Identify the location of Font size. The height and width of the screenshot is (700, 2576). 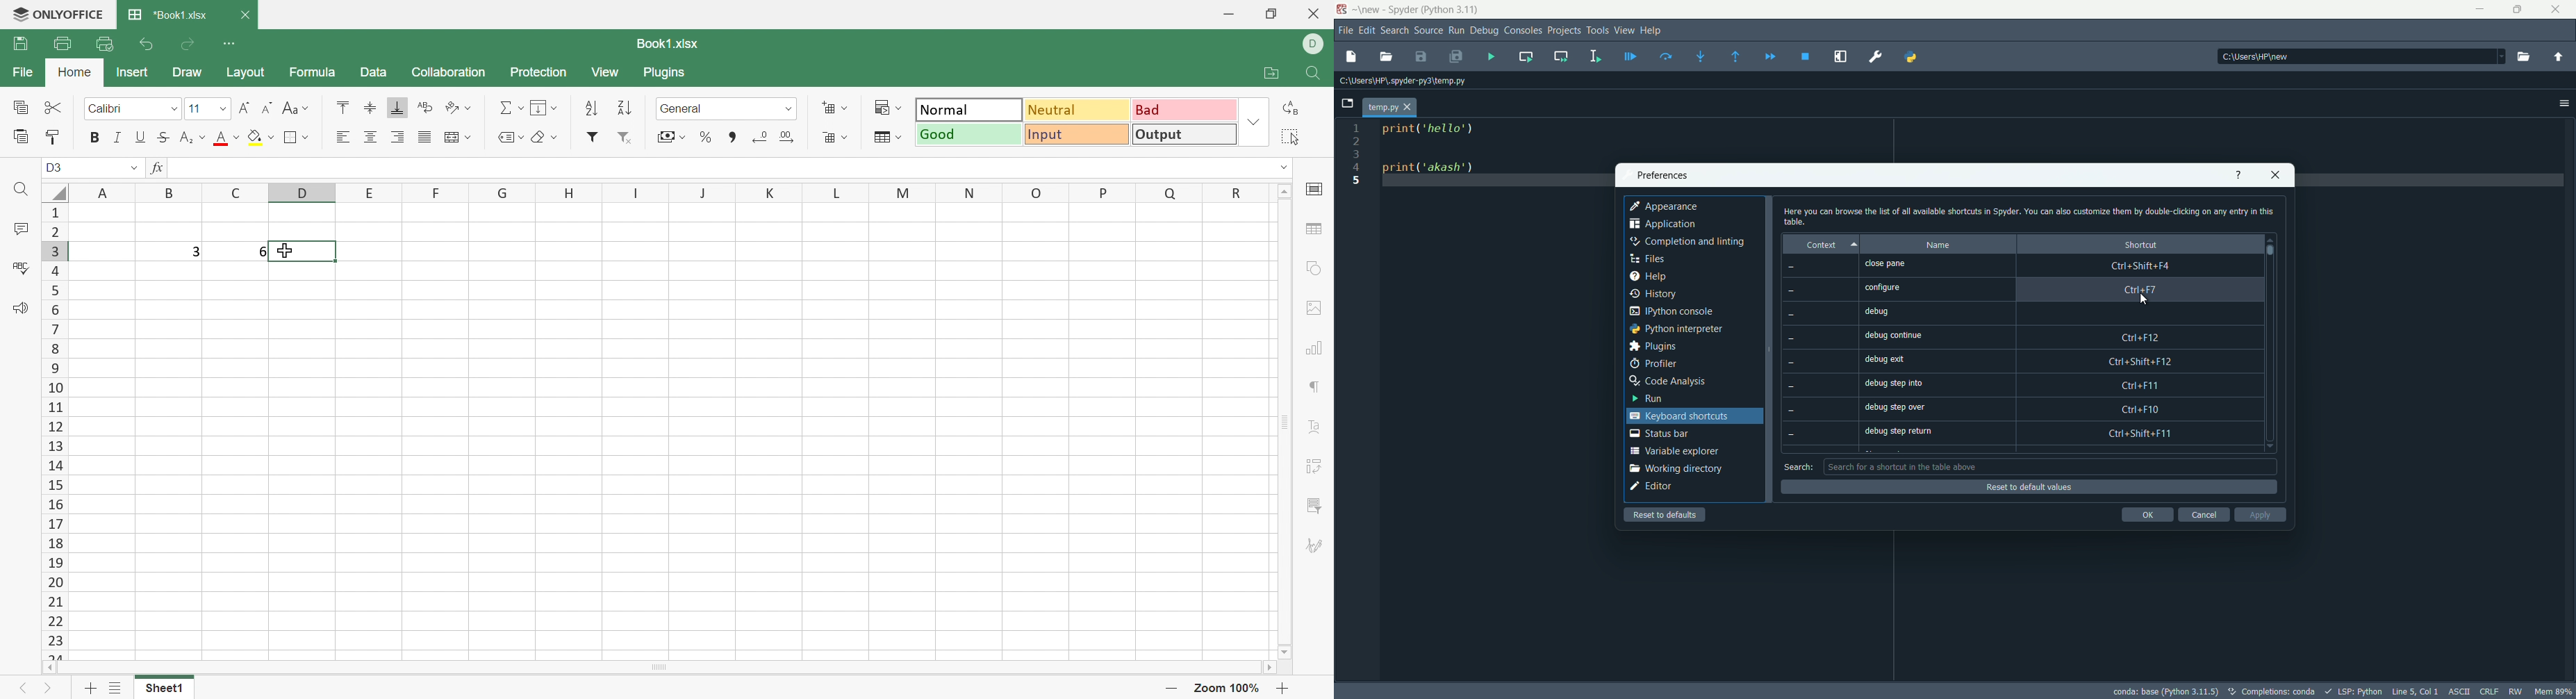
(207, 107).